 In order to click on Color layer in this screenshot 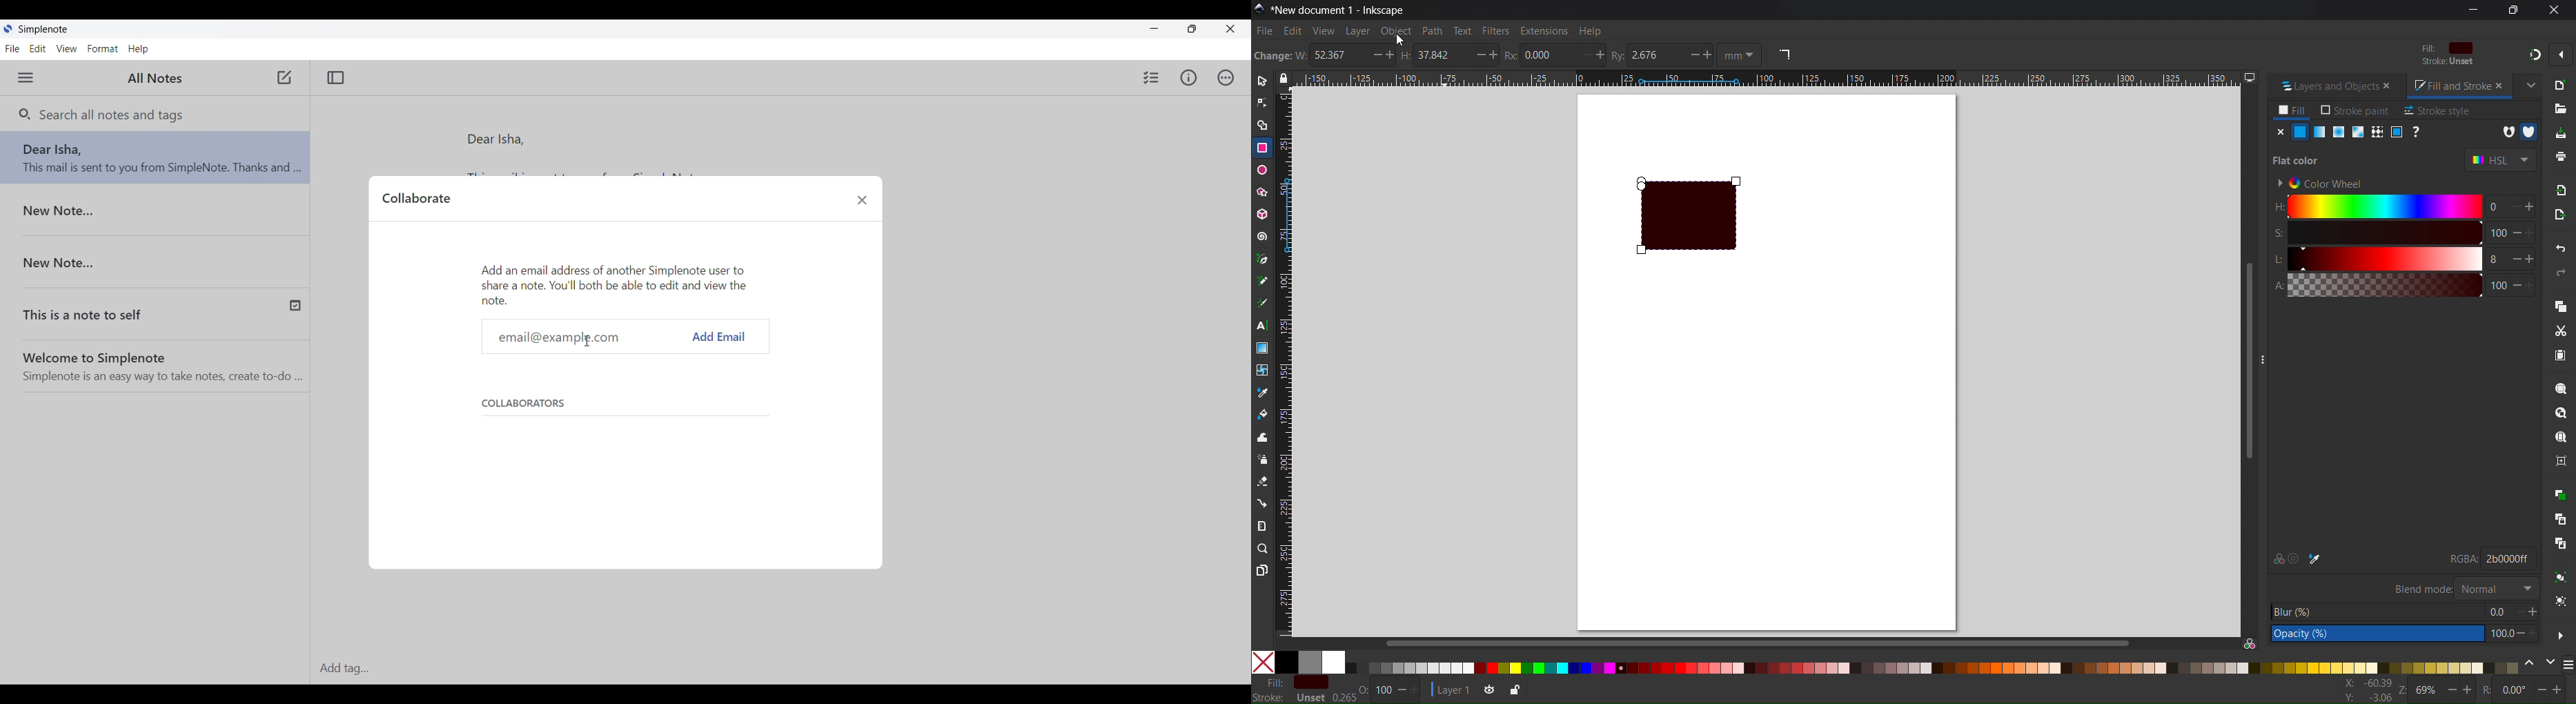, I will do `click(1934, 667)`.